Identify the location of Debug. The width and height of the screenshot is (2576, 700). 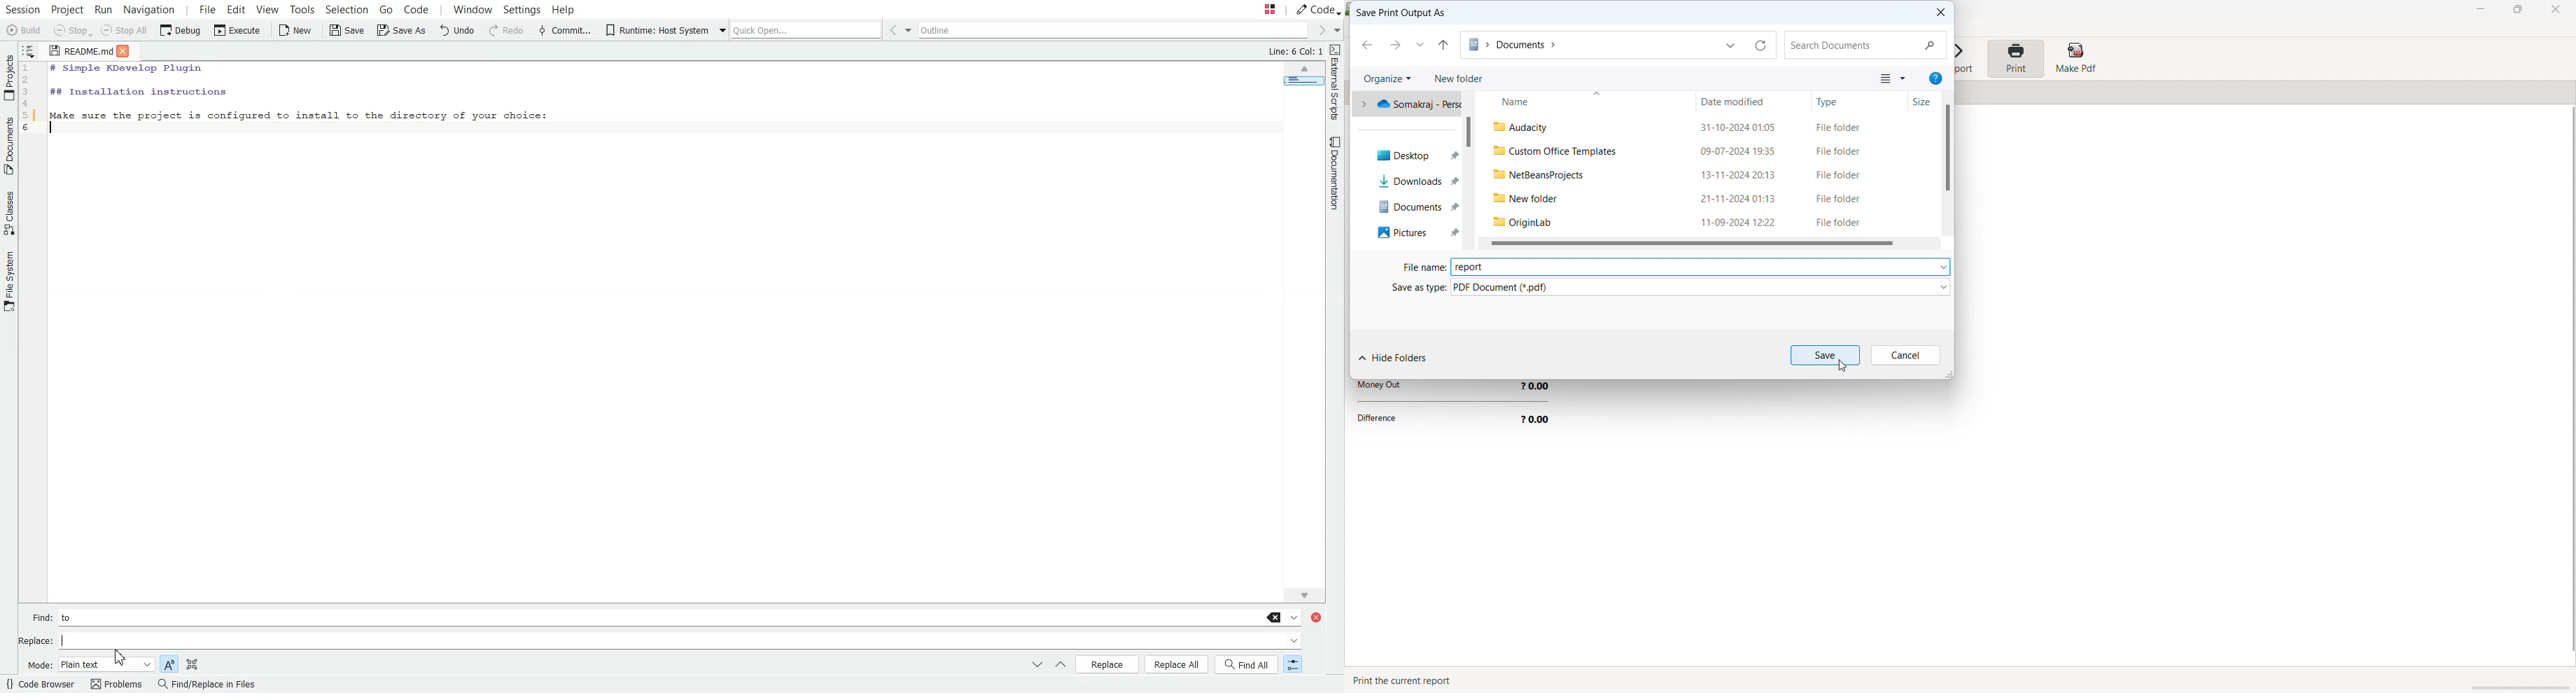
(181, 31).